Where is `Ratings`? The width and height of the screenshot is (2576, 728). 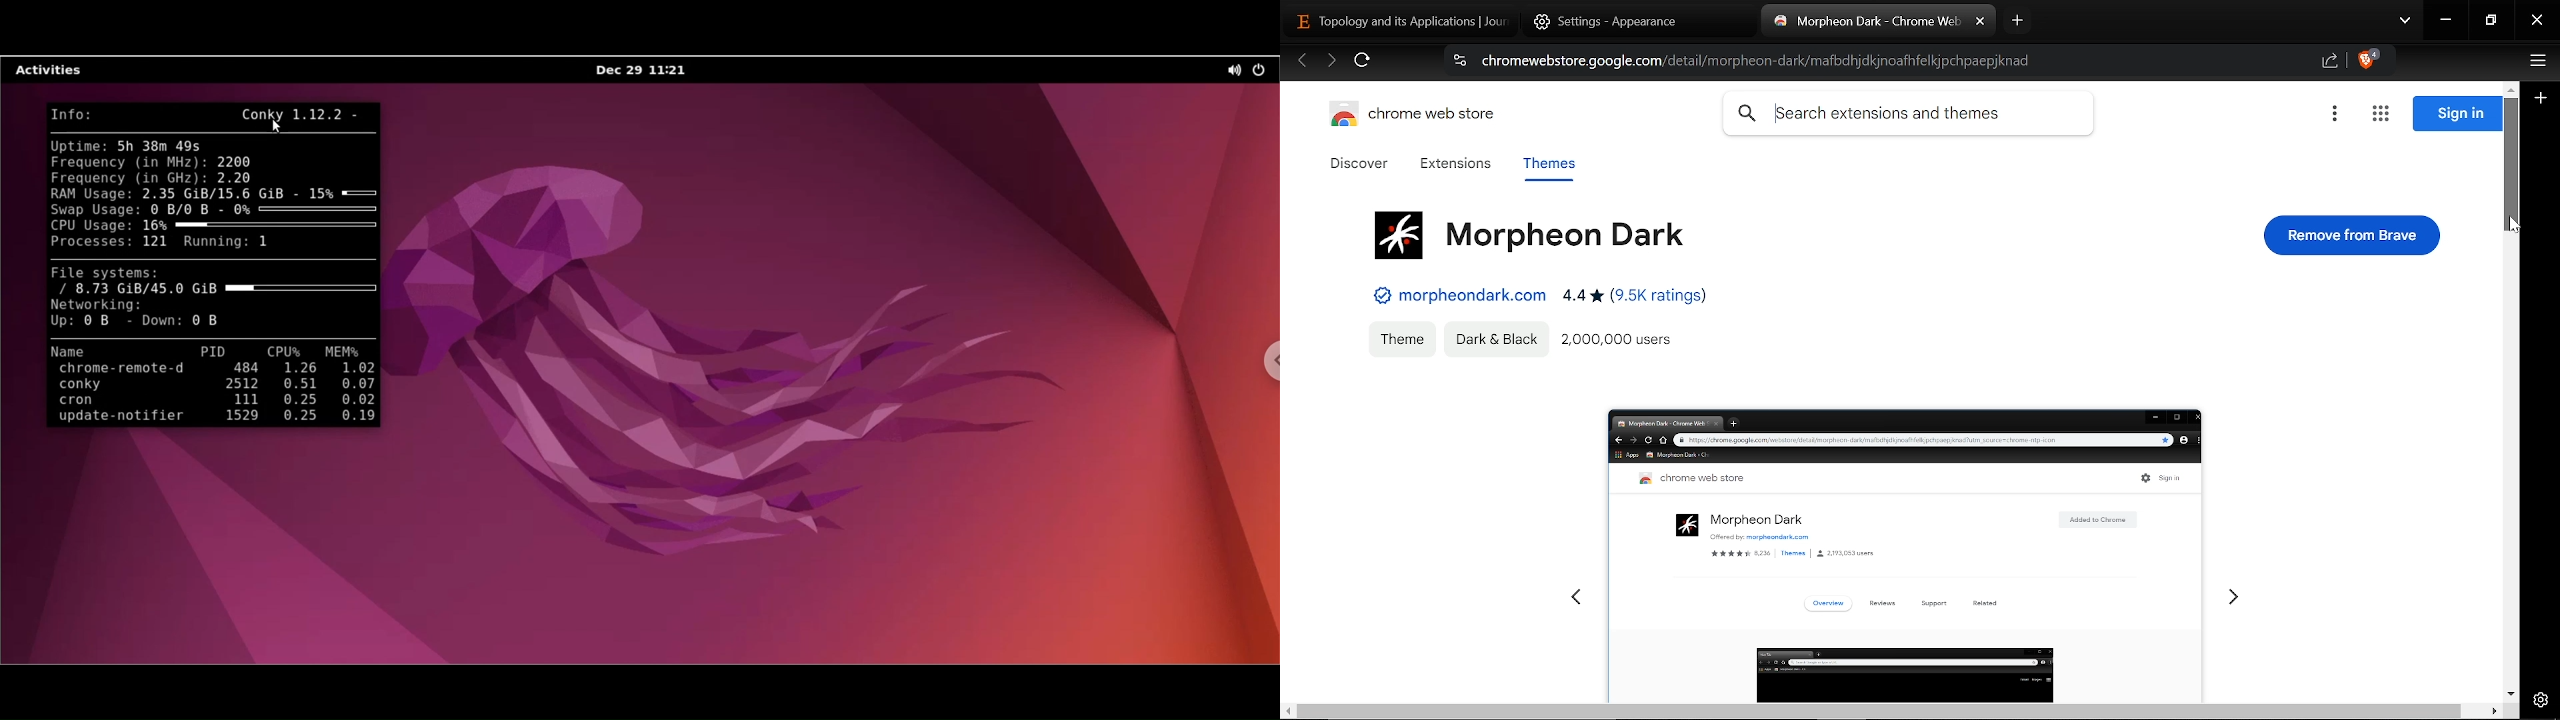
Ratings is located at coordinates (1634, 299).